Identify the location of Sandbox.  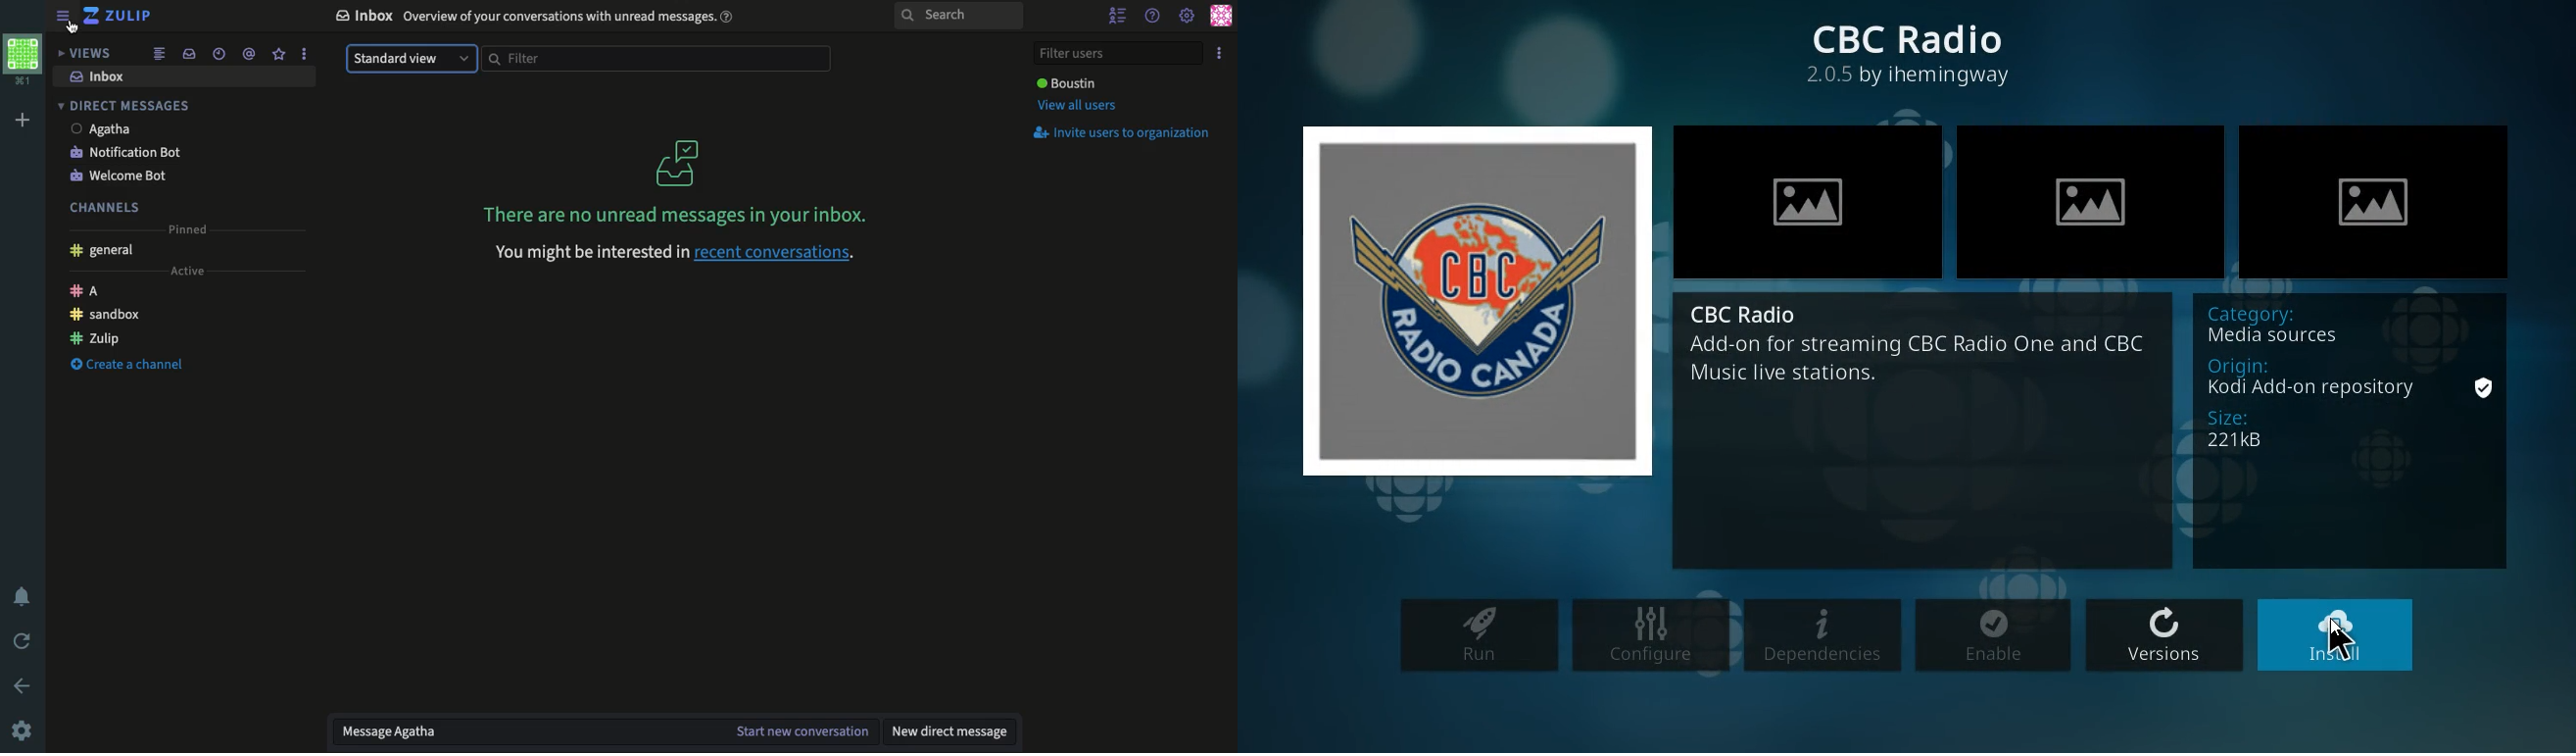
(112, 315).